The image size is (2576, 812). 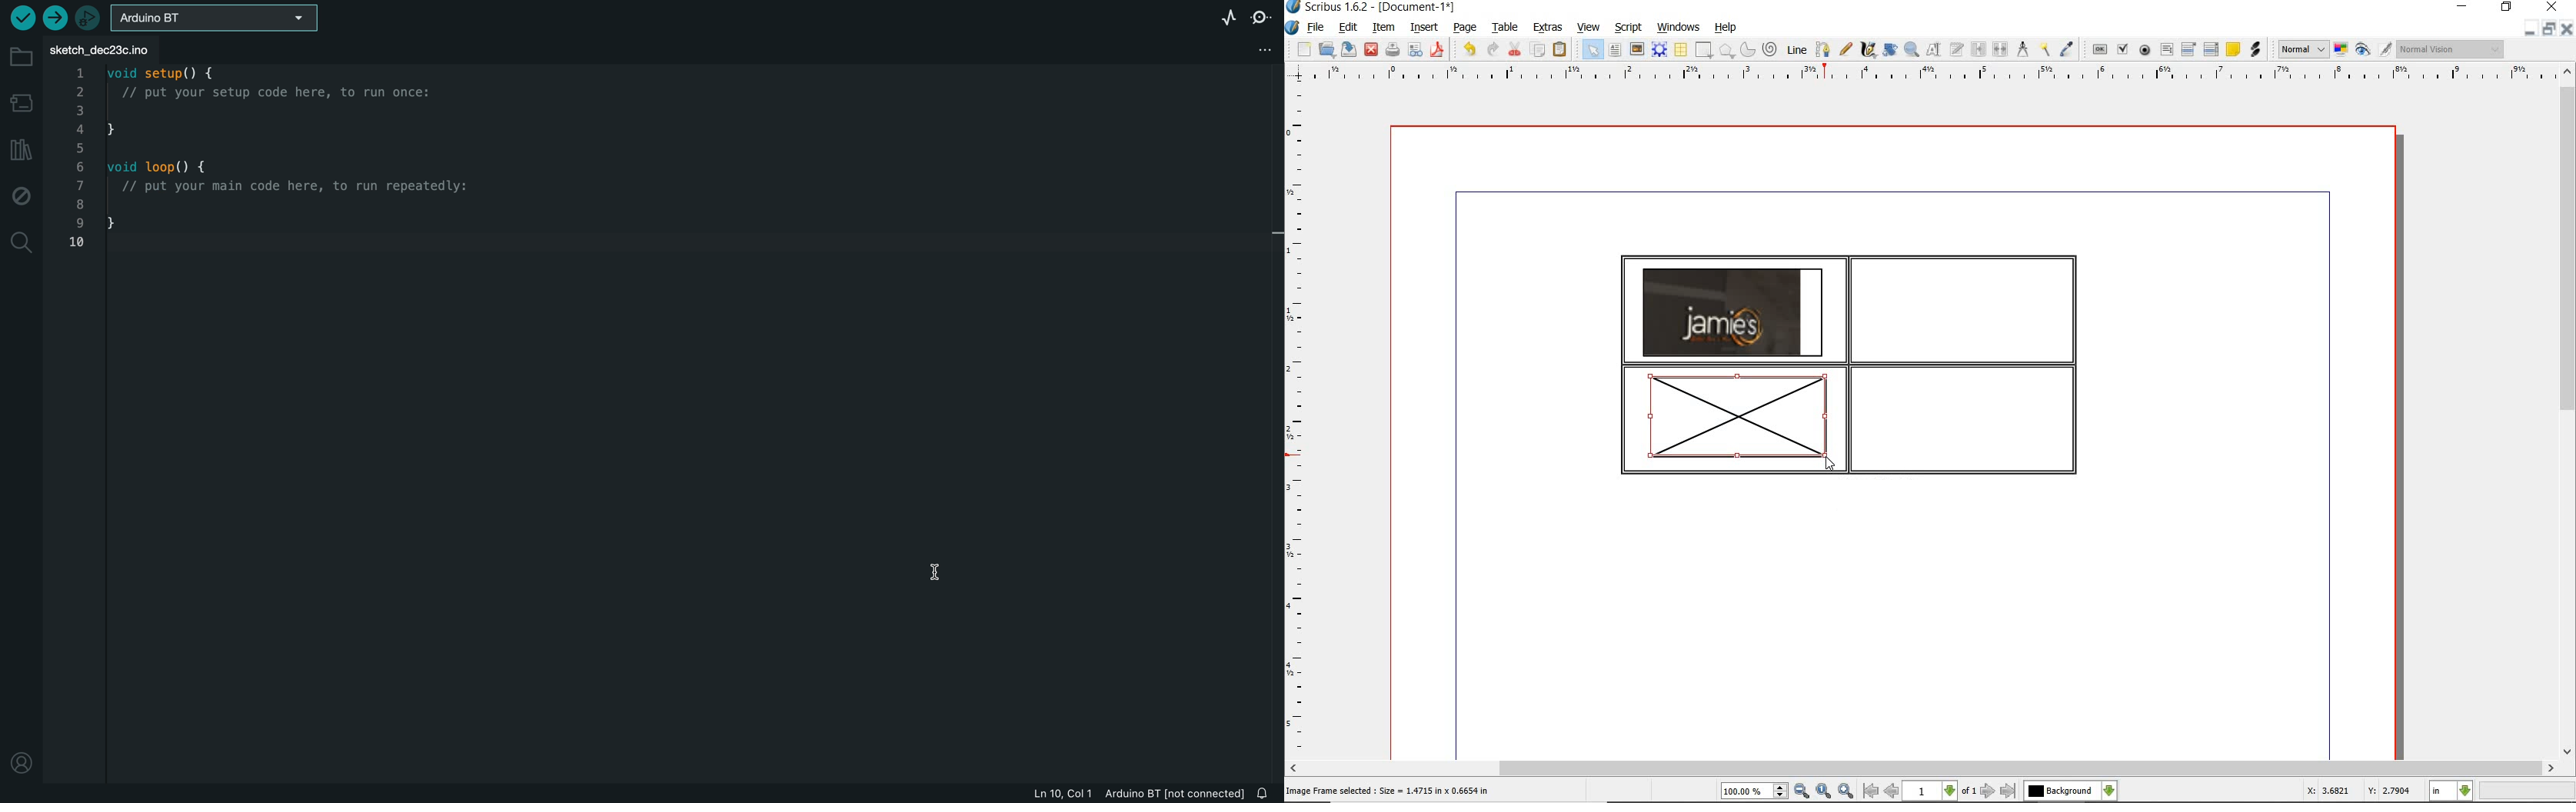 What do you see at coordinates (1889, 51) in the screenshot?
I see `rotate item` at bounding box center [1889, 51].